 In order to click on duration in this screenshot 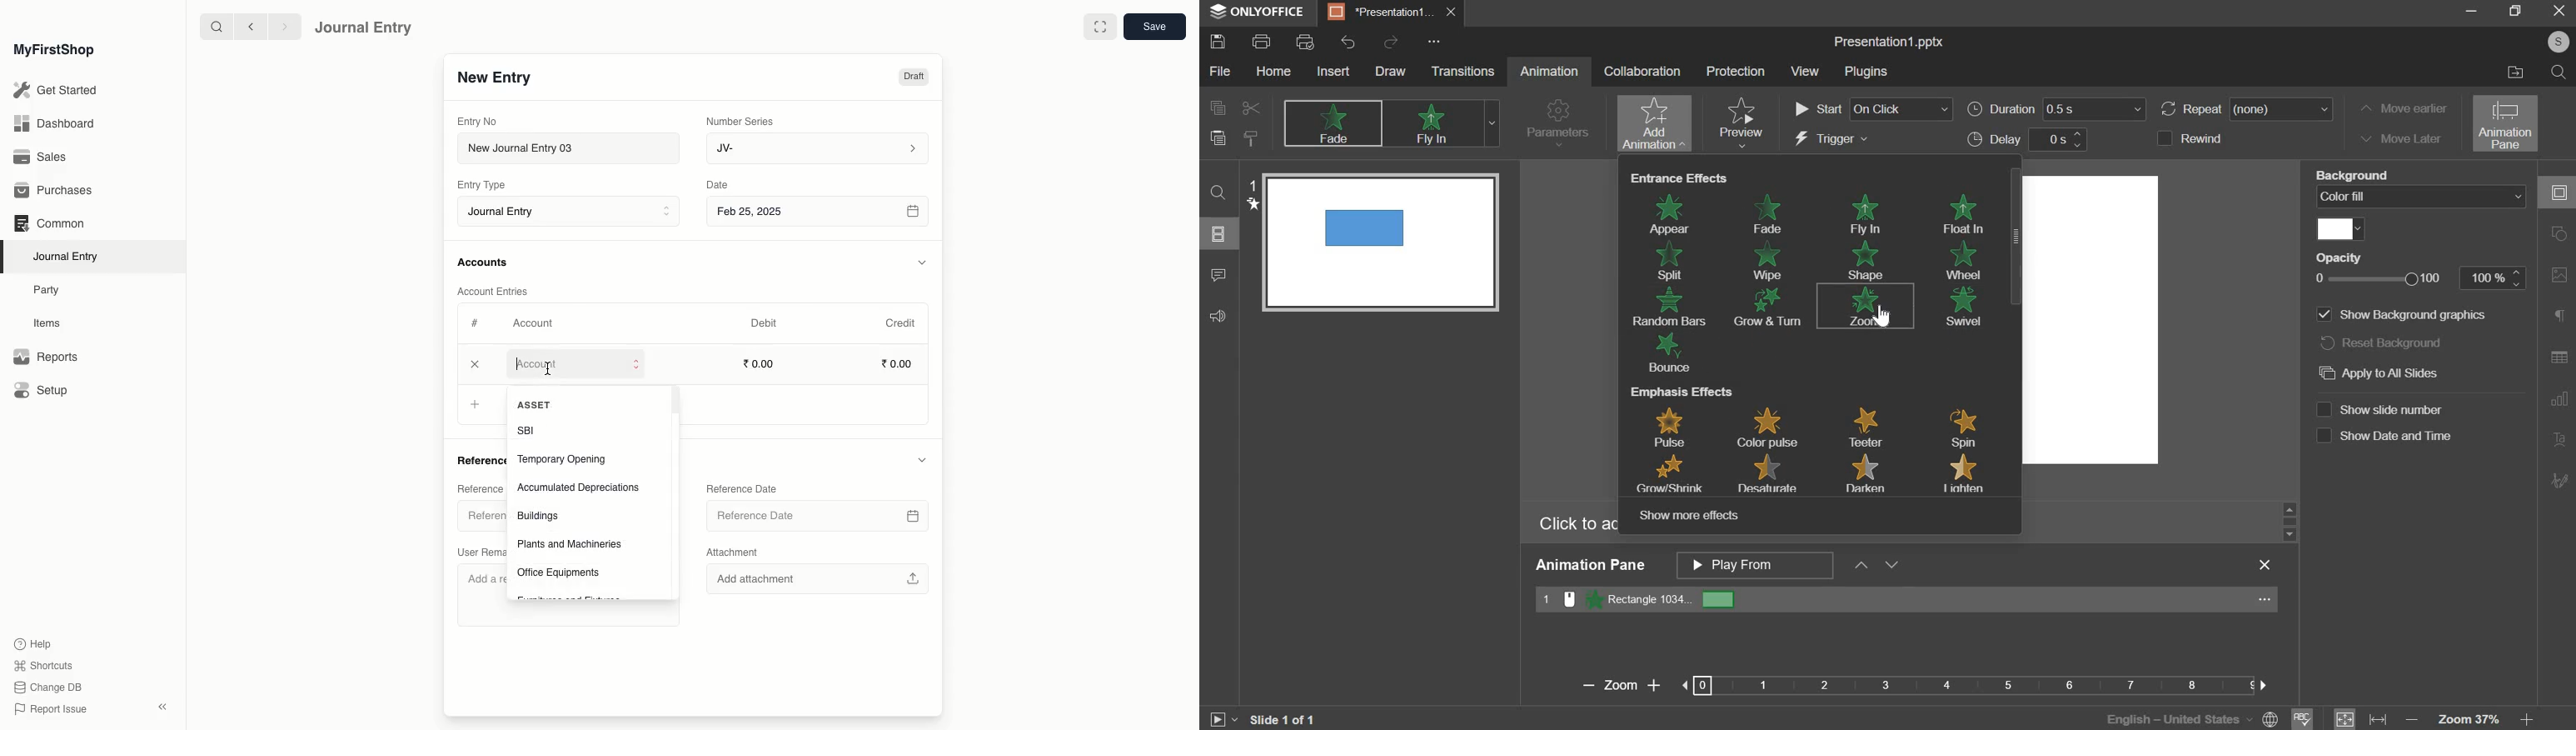, I will do `click(2056, 107)`.